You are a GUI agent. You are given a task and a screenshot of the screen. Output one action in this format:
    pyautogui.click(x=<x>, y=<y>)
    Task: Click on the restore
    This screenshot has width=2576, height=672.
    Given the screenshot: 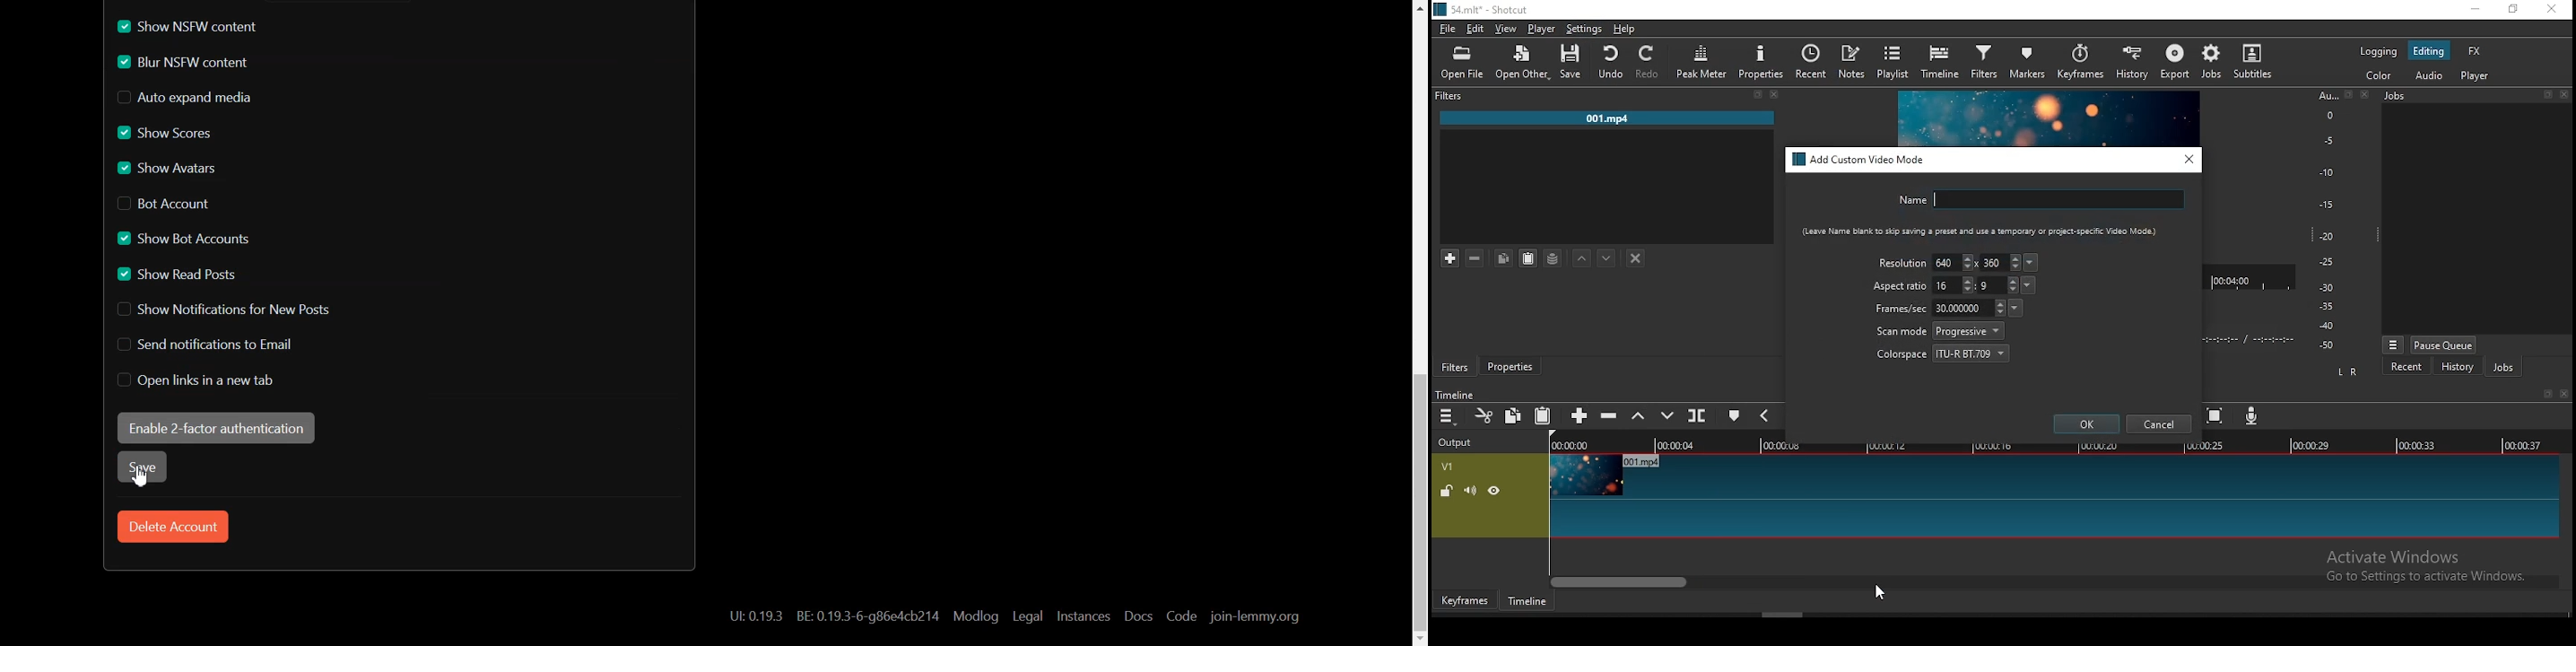 What is the action you would take?
    pyautogui.click(x=2547, y=95)
    